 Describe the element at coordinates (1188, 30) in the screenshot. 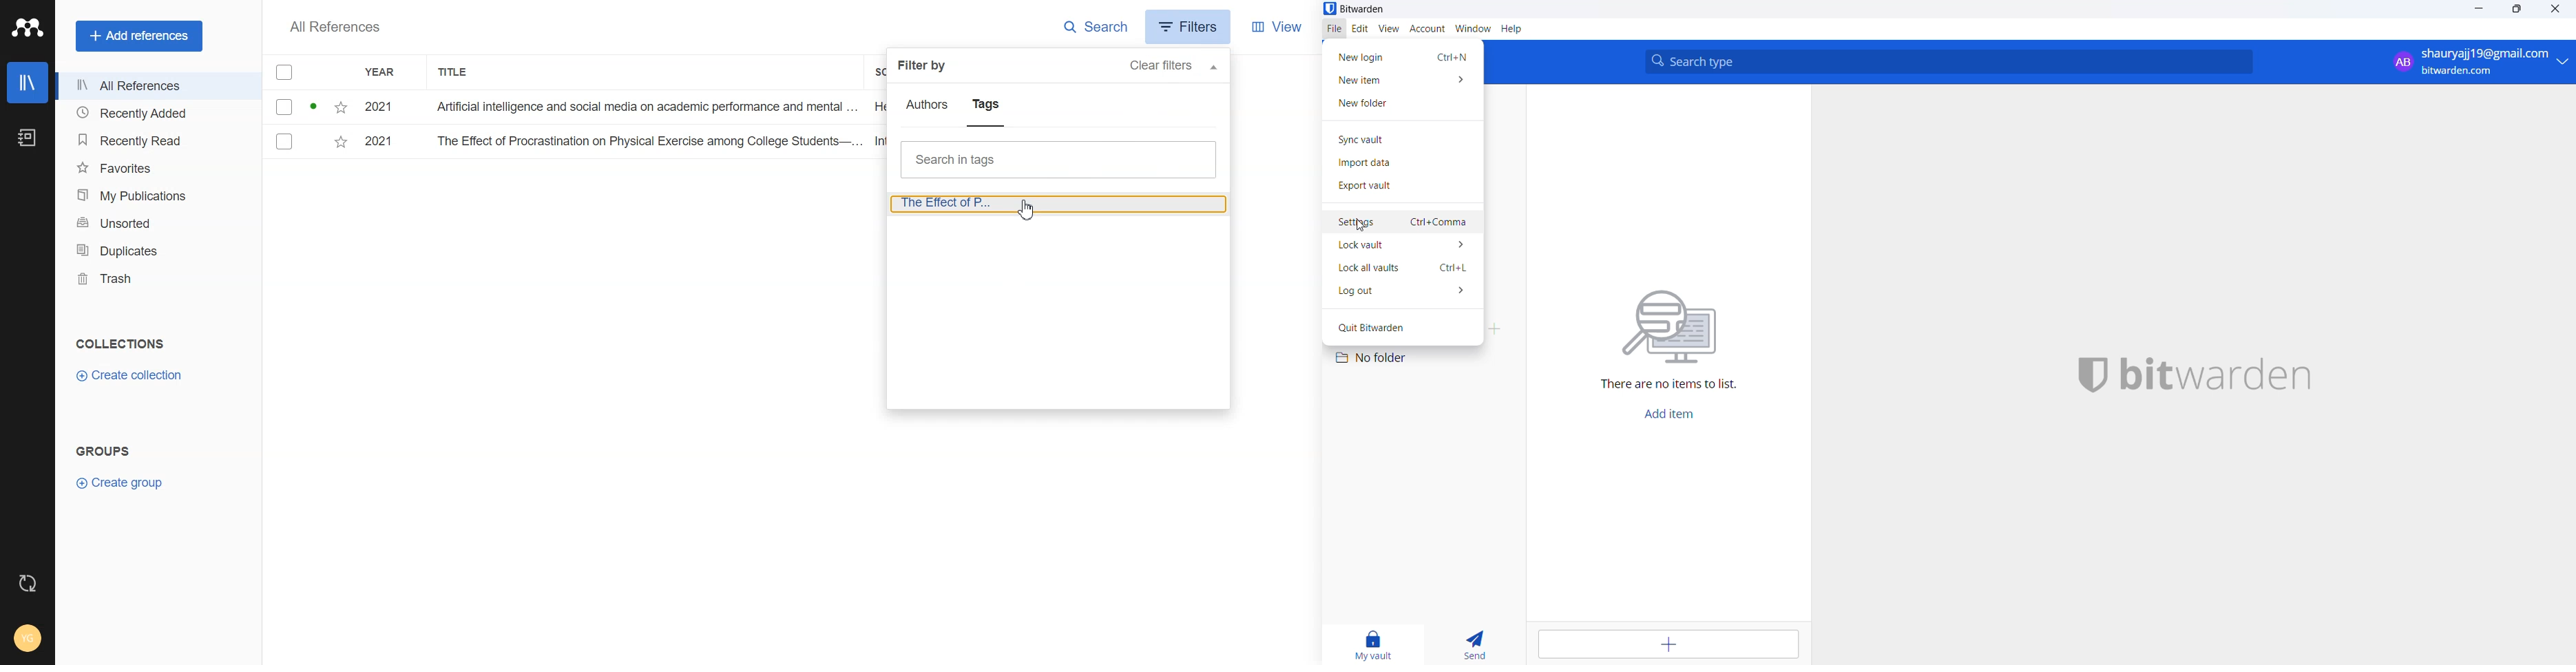

I see `Filters` at that location.